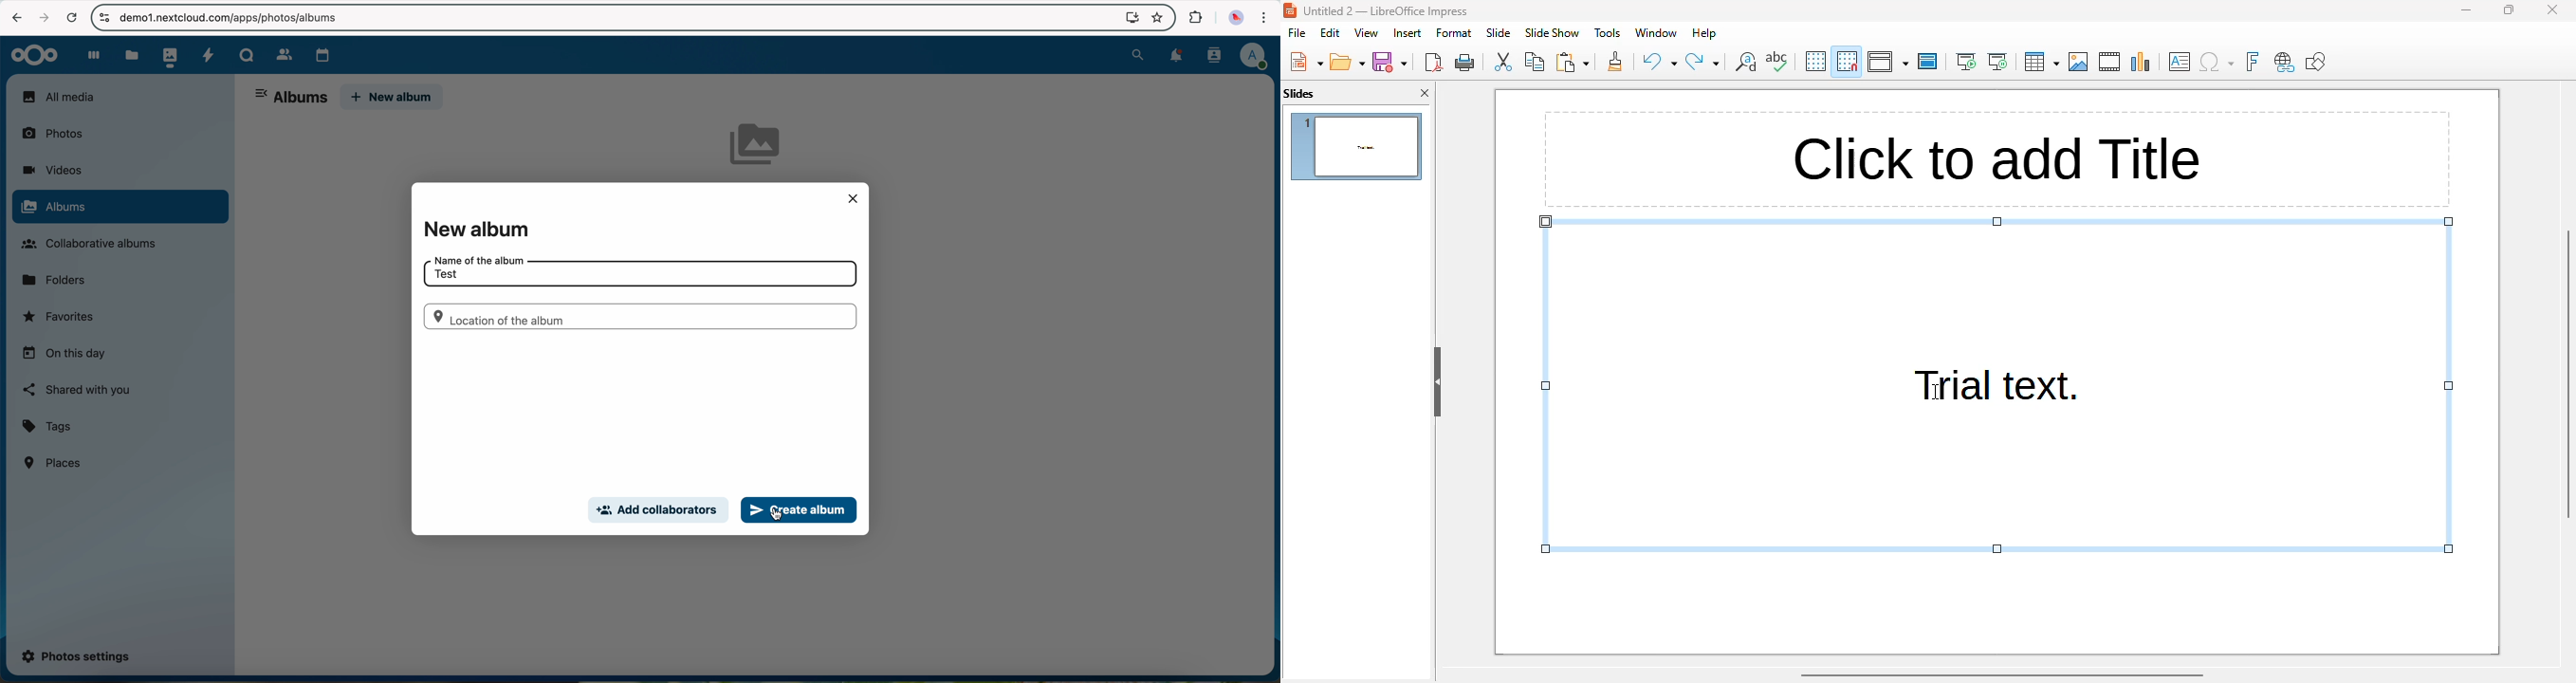  Describe the element at coordinates (2180, 62) in the screenshot. I see `insert text box` at that location.